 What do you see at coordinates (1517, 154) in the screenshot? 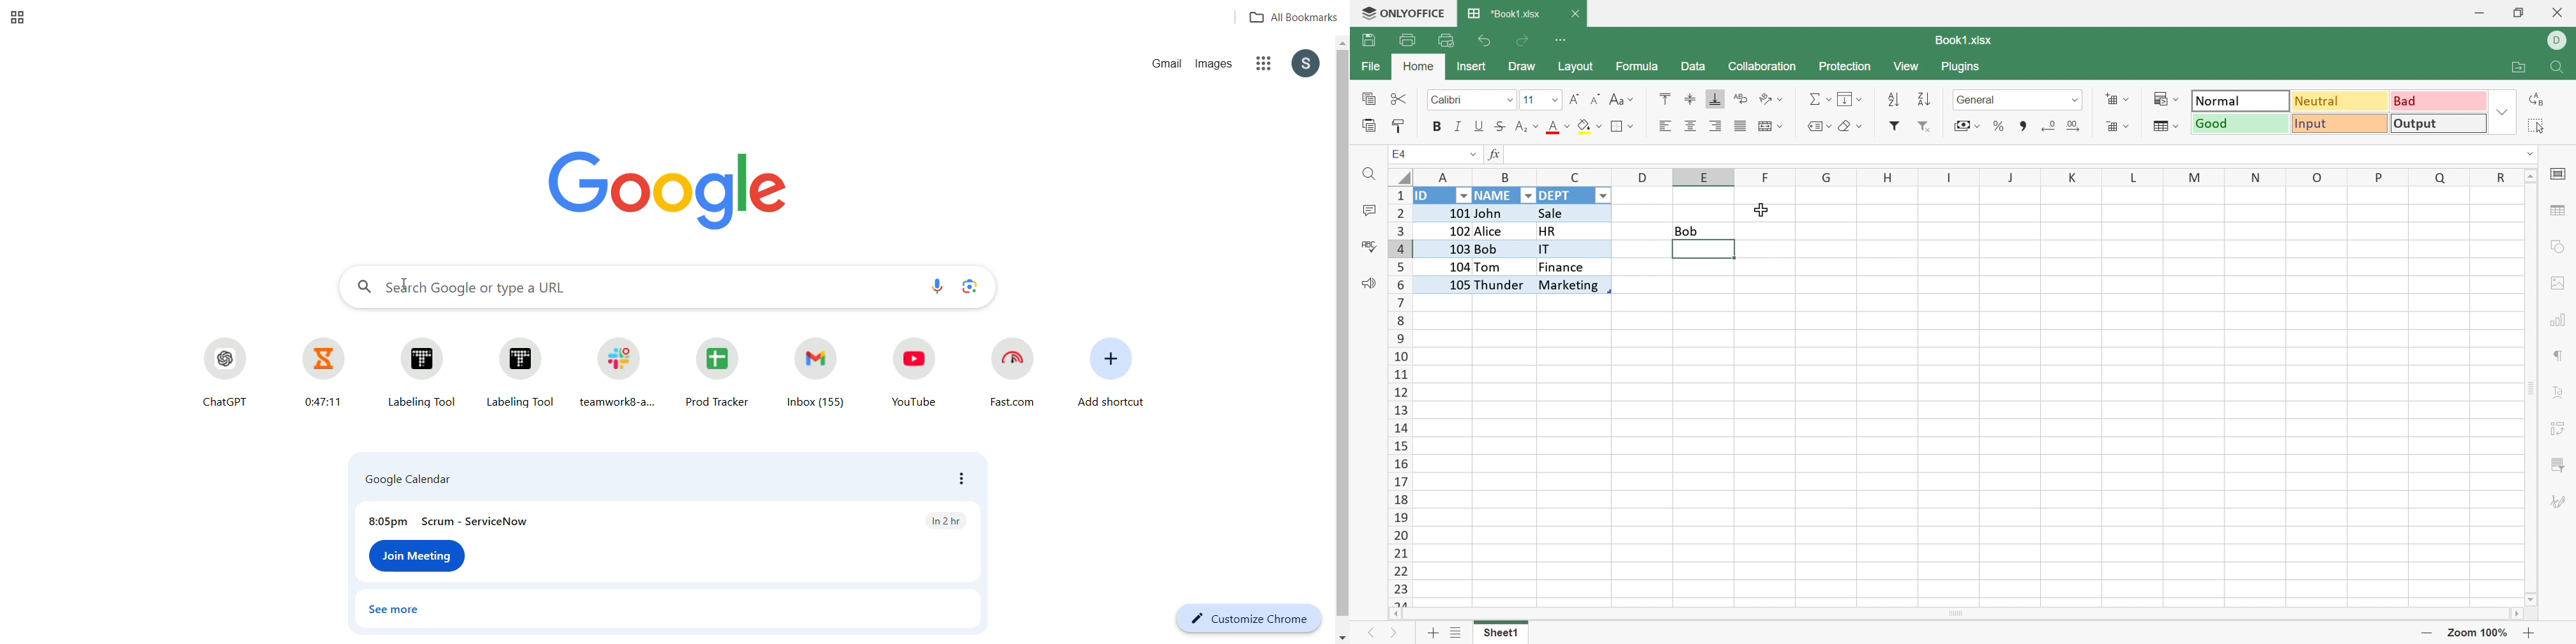
I see `ID` at bounding box center [1517, 154].